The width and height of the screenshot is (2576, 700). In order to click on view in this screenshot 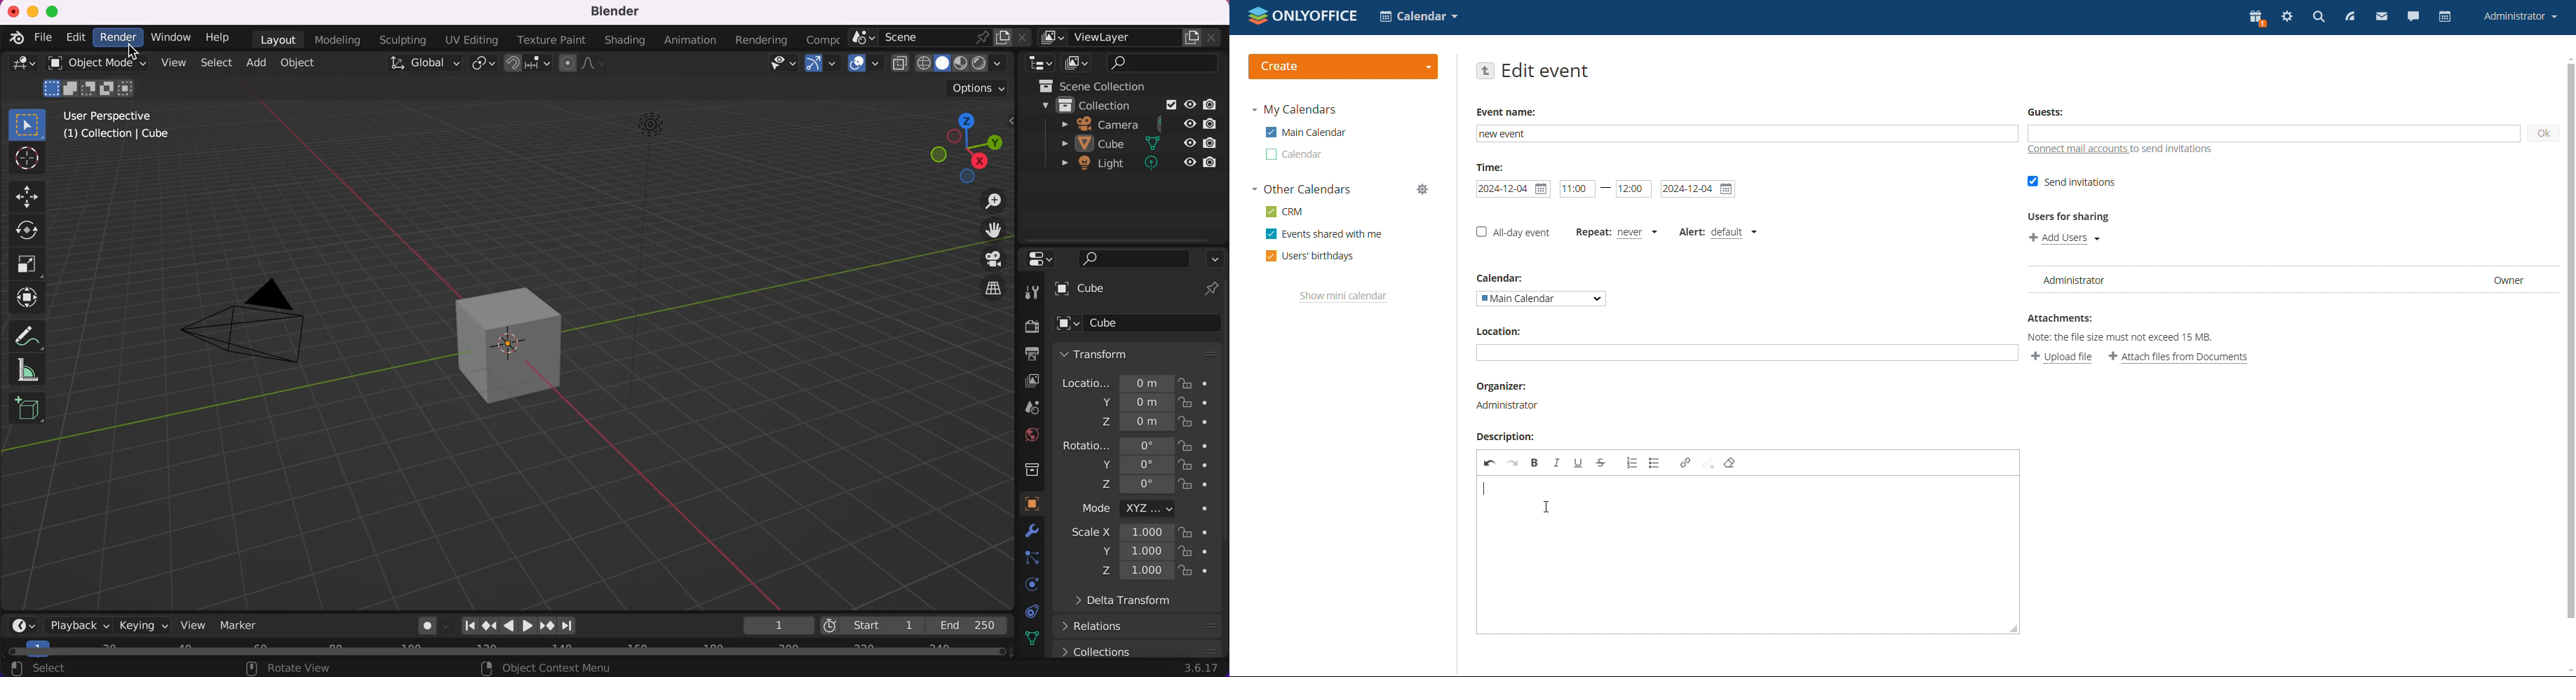, I will do `click(169, 64)`.